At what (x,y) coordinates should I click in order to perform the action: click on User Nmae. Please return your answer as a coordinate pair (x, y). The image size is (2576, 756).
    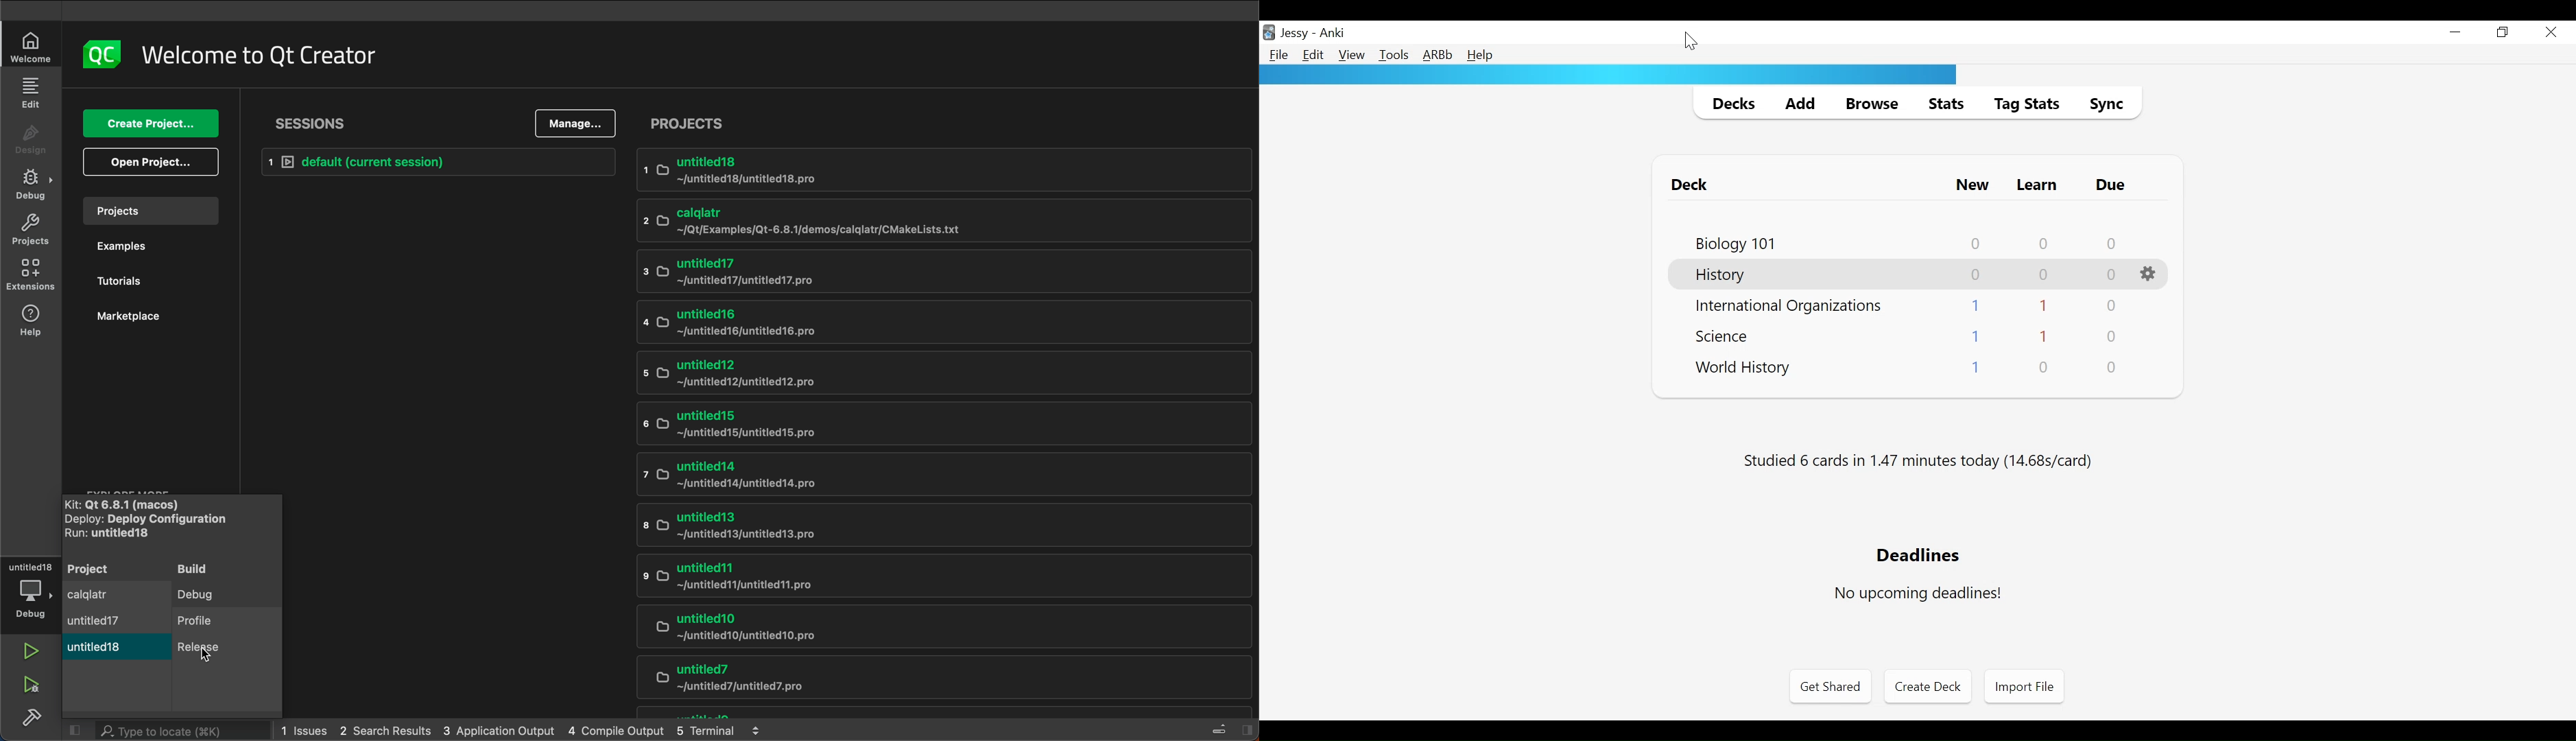
    Looking at the image, I should click on (1294, 36).